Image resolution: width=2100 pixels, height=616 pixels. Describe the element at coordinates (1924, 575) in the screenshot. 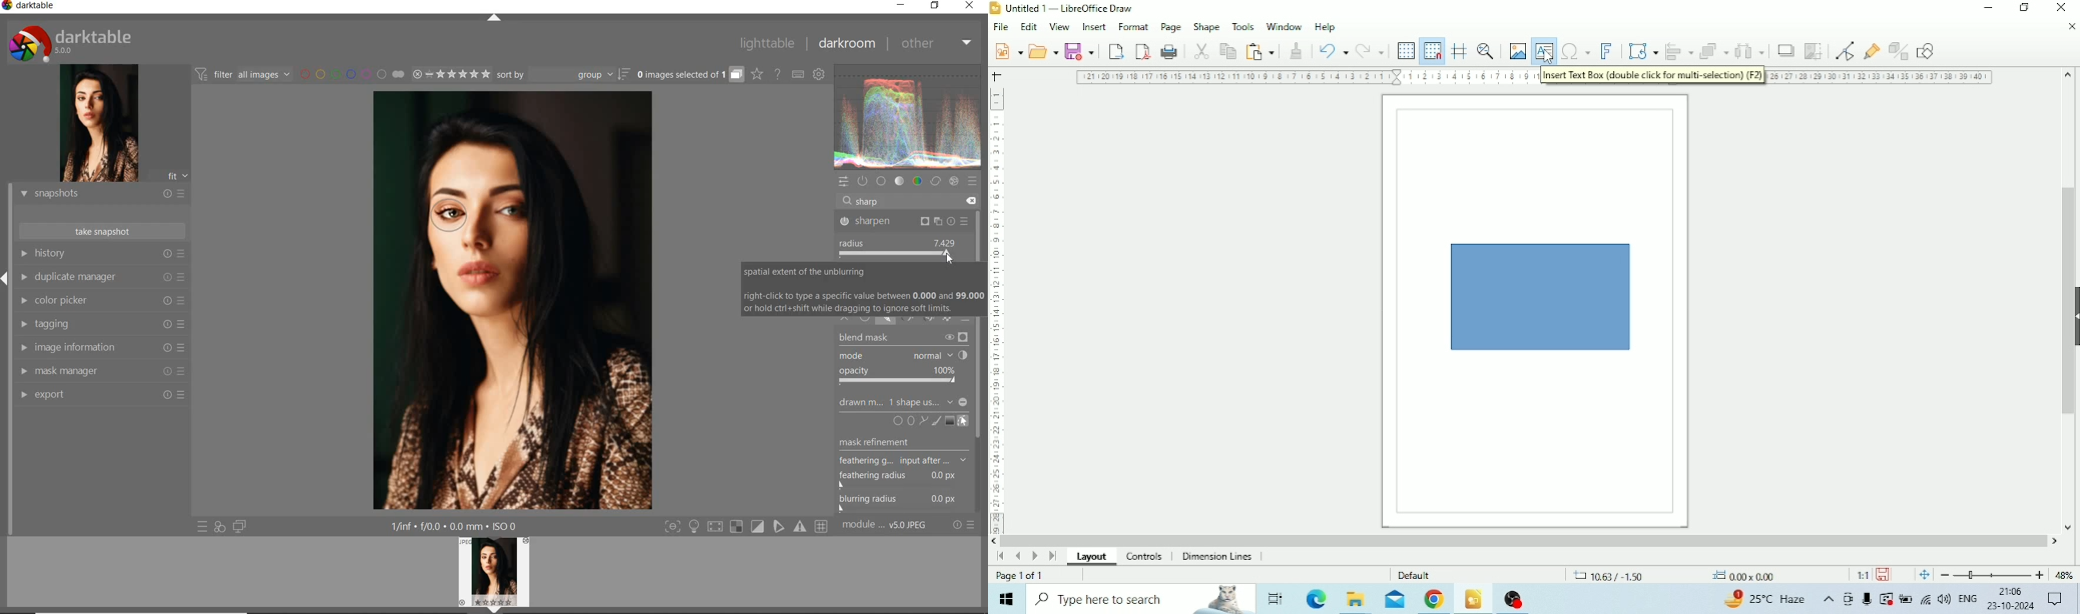

I see `Fit page to current window` at that location.